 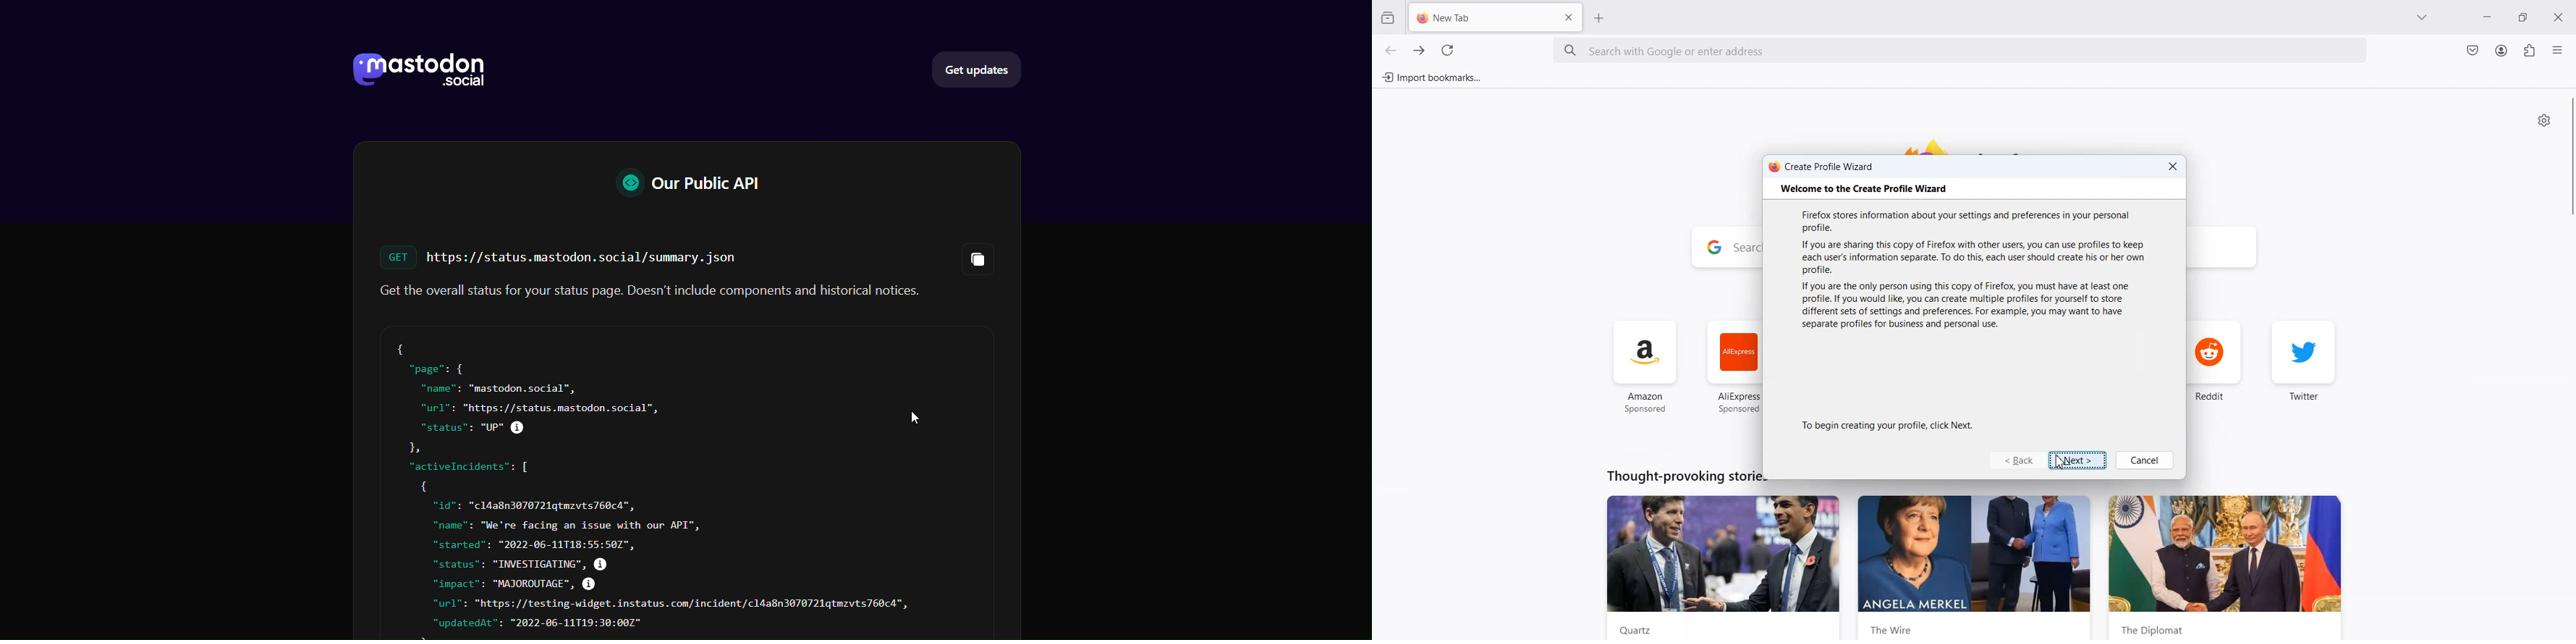 I want to click on Personalize new tab , so click(x=2544, y=120).